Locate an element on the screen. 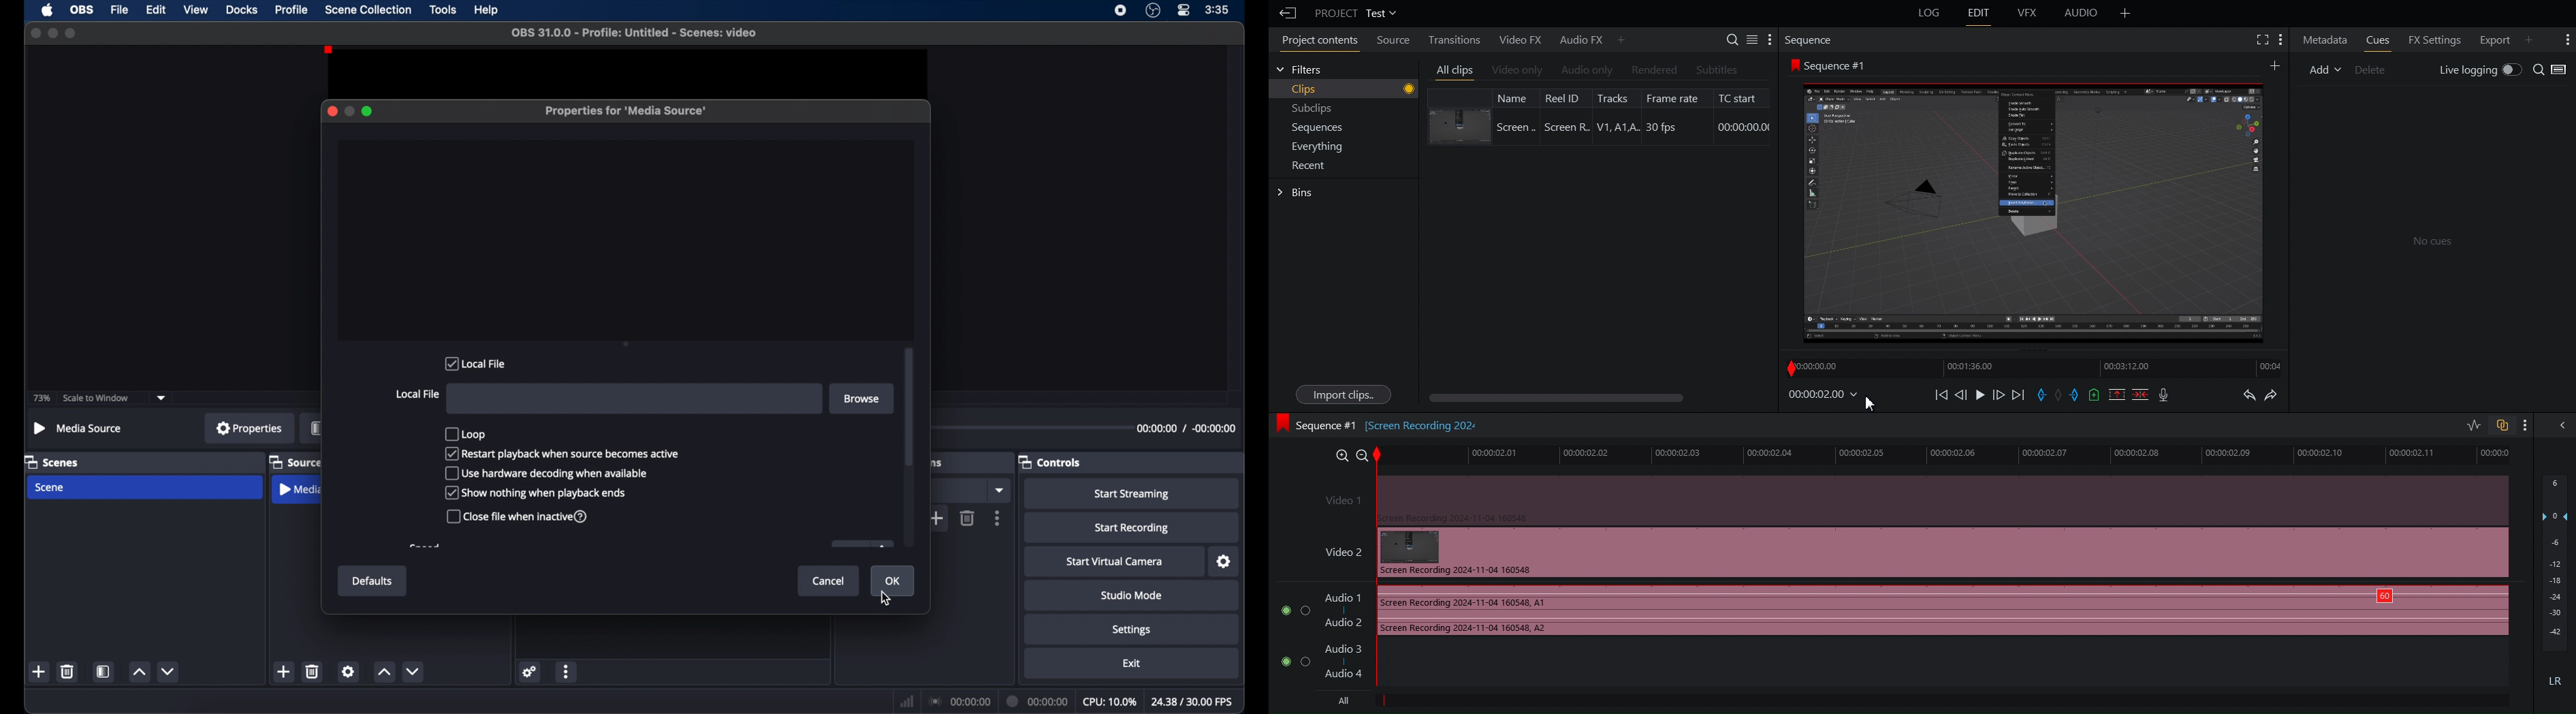 The width and height of the screenshot is (2576, 728). scenes is located at coordinates (52, 461).